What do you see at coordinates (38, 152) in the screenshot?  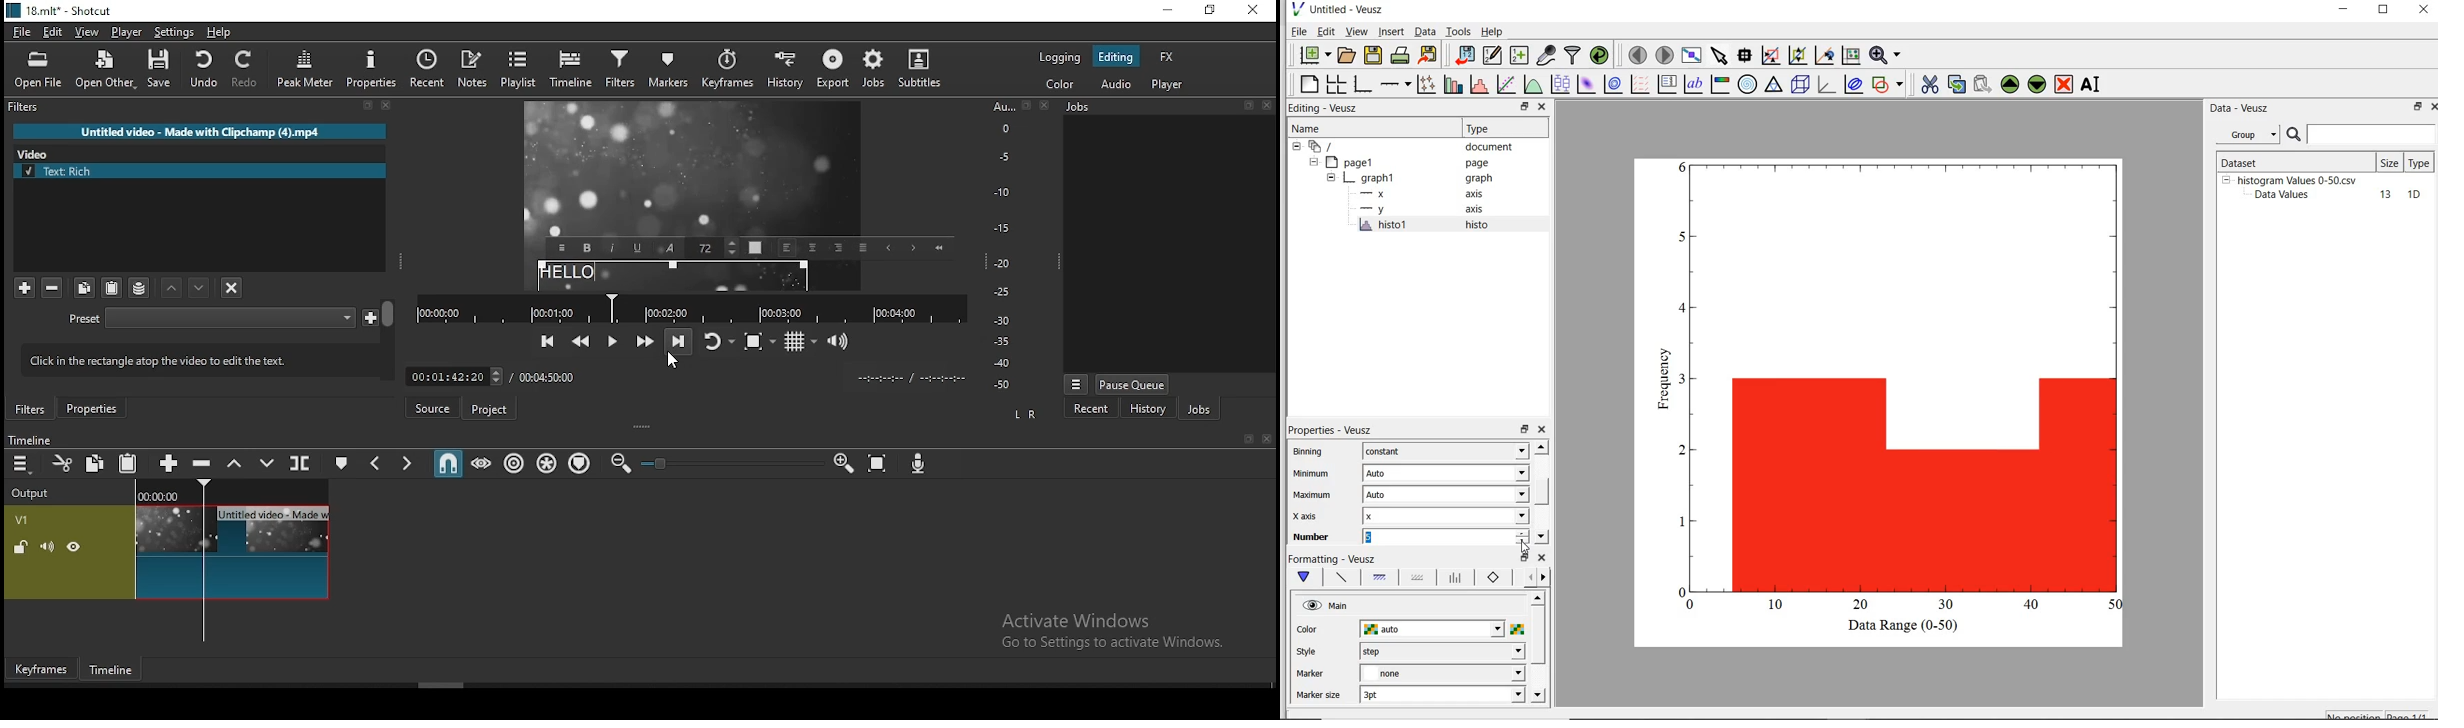 I see `Video` at bounding box center [38, 152].